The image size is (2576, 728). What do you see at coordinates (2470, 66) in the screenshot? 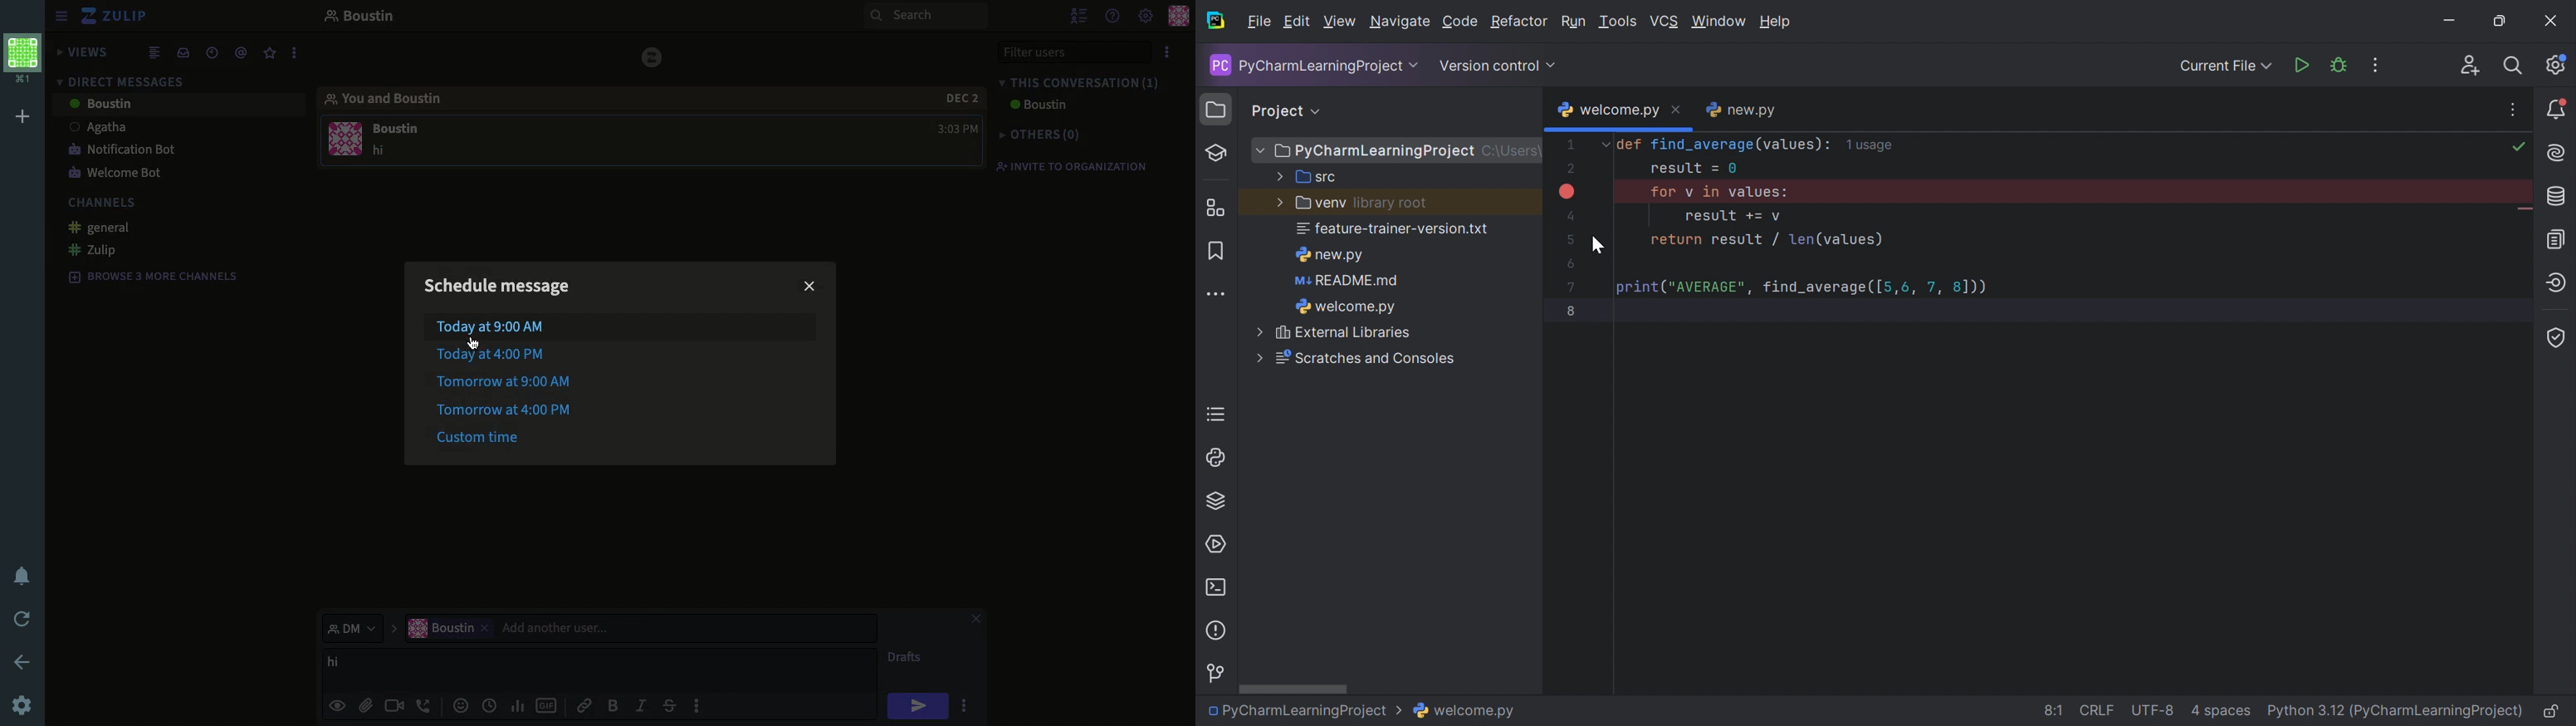
I see `Code With Me` at bounding box center [2470, 66].